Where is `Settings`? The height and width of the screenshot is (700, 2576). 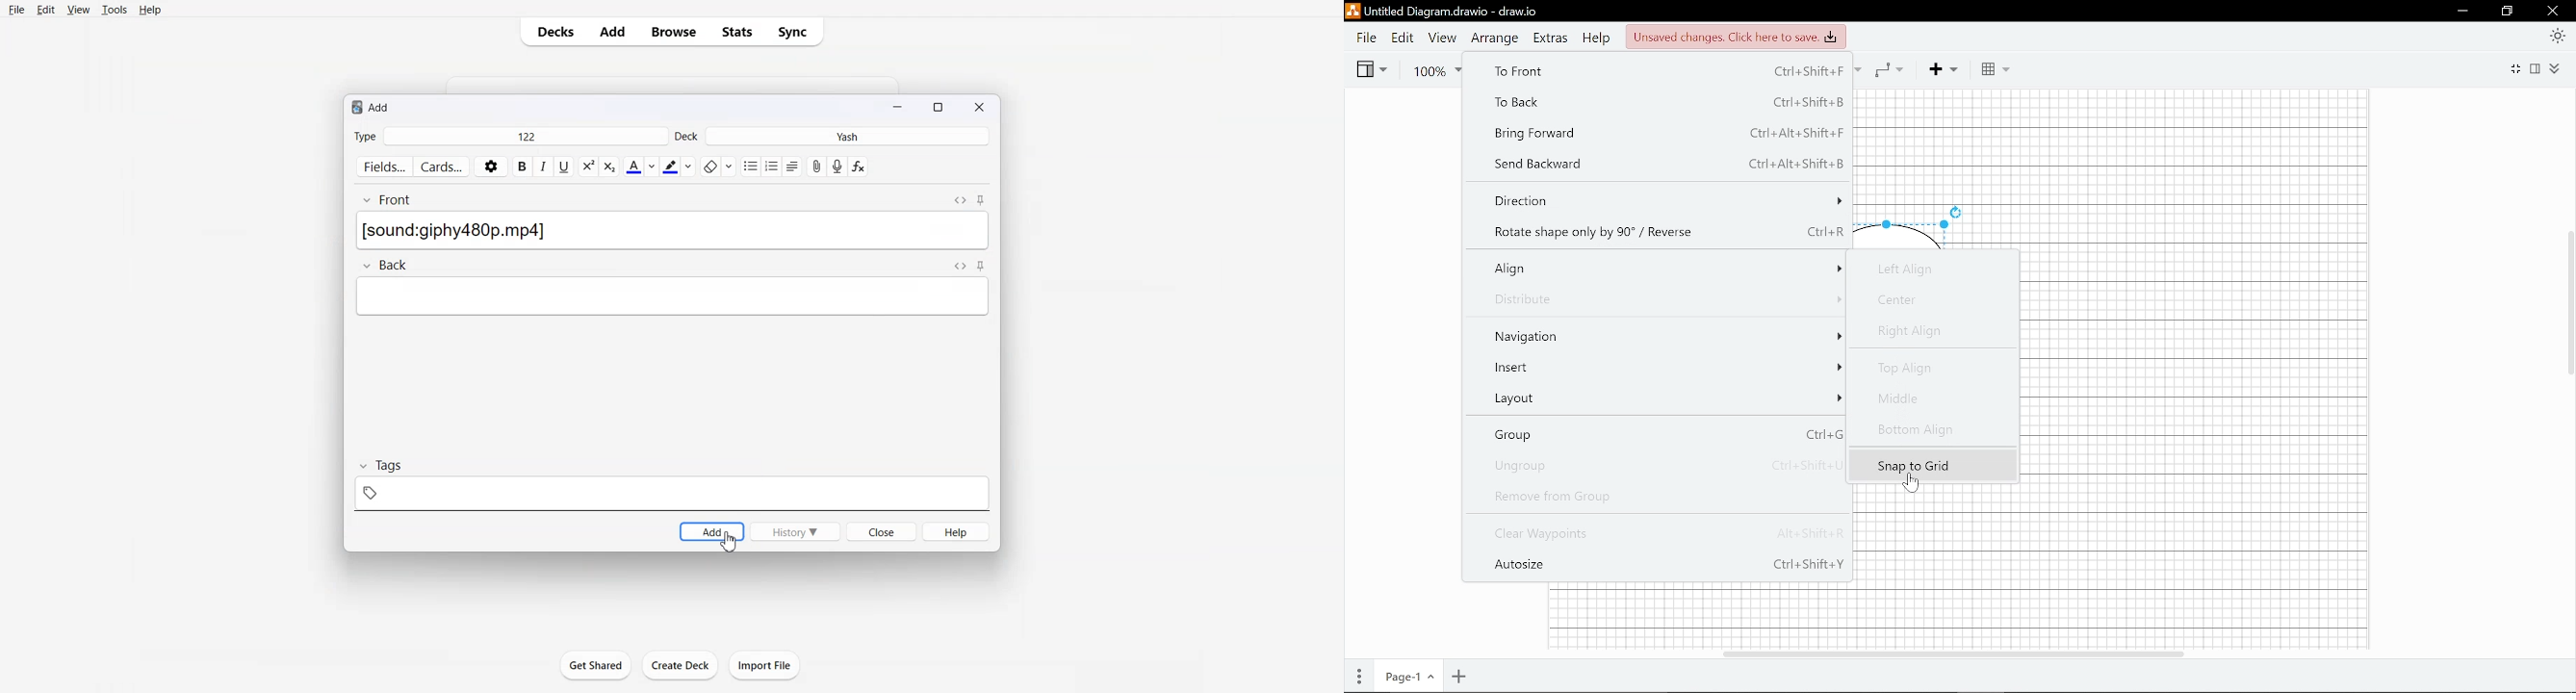
Settings is located at coordinates (490, 166).